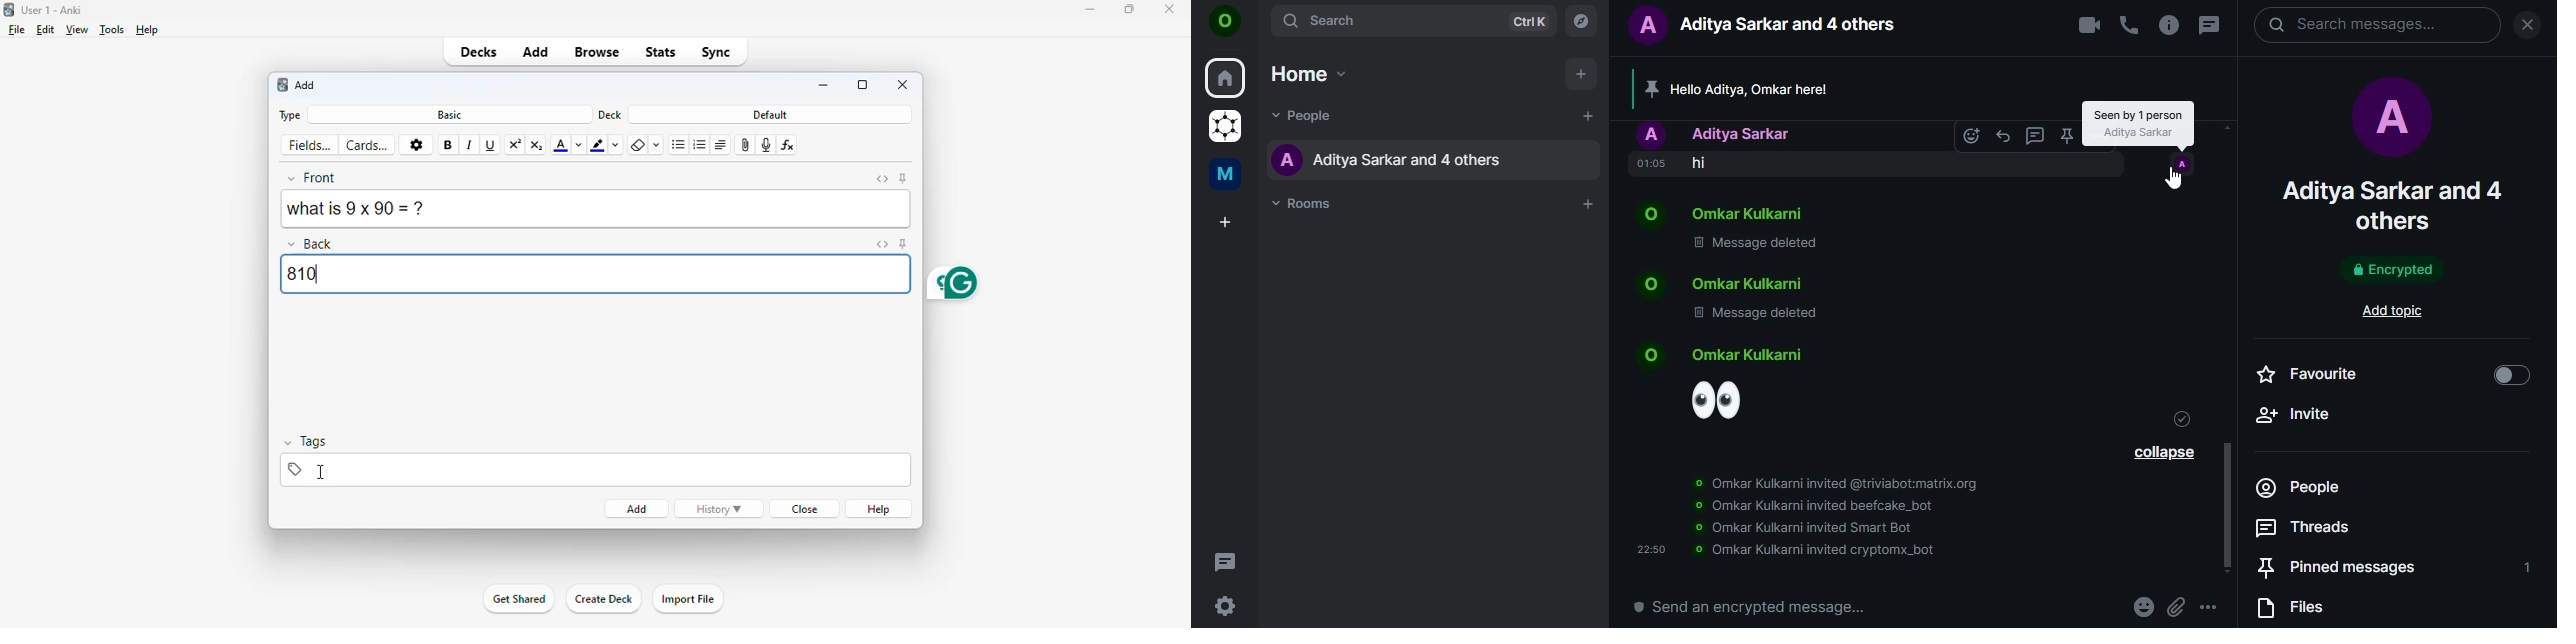 This screenshot has width=2576, height=644. What do you see at coordinates (1223, 223) in the screenshot?
I see `create a space` at bounding box center [1223, 223].